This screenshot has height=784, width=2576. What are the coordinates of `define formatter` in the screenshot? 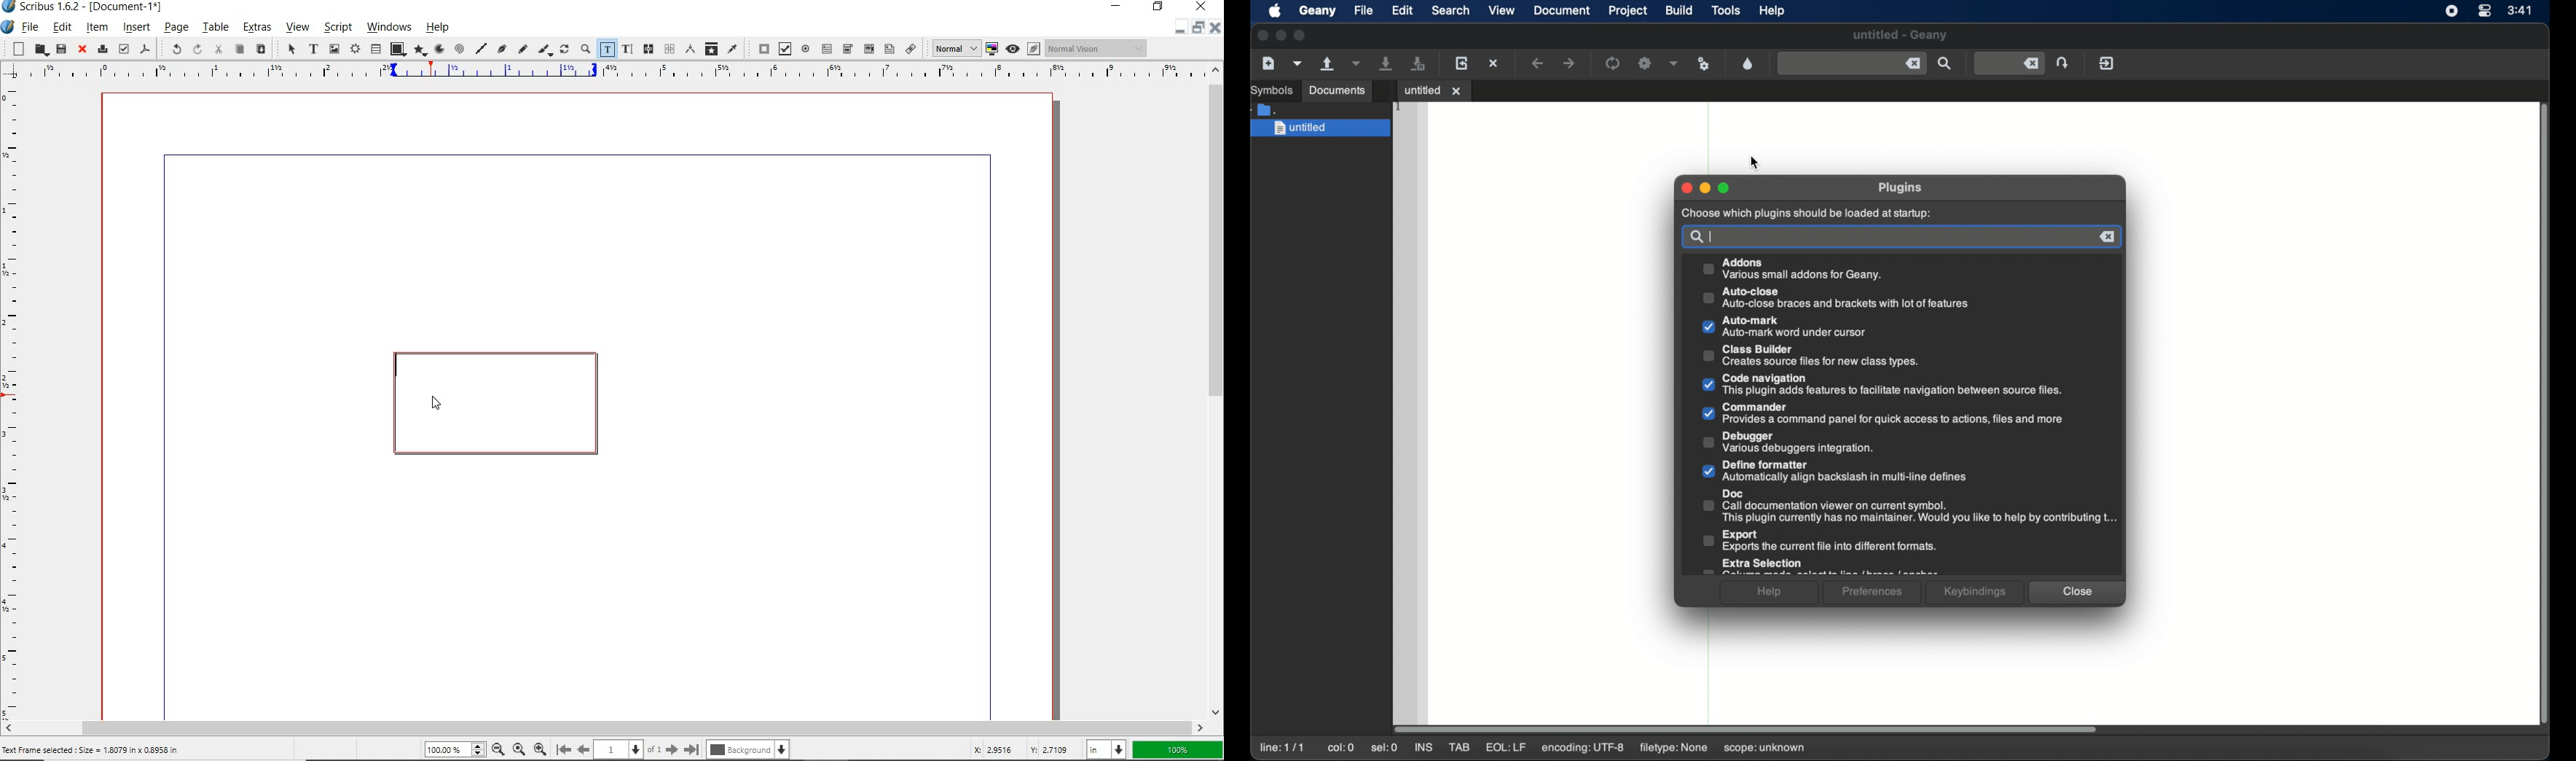 It's located at (1834, 472).